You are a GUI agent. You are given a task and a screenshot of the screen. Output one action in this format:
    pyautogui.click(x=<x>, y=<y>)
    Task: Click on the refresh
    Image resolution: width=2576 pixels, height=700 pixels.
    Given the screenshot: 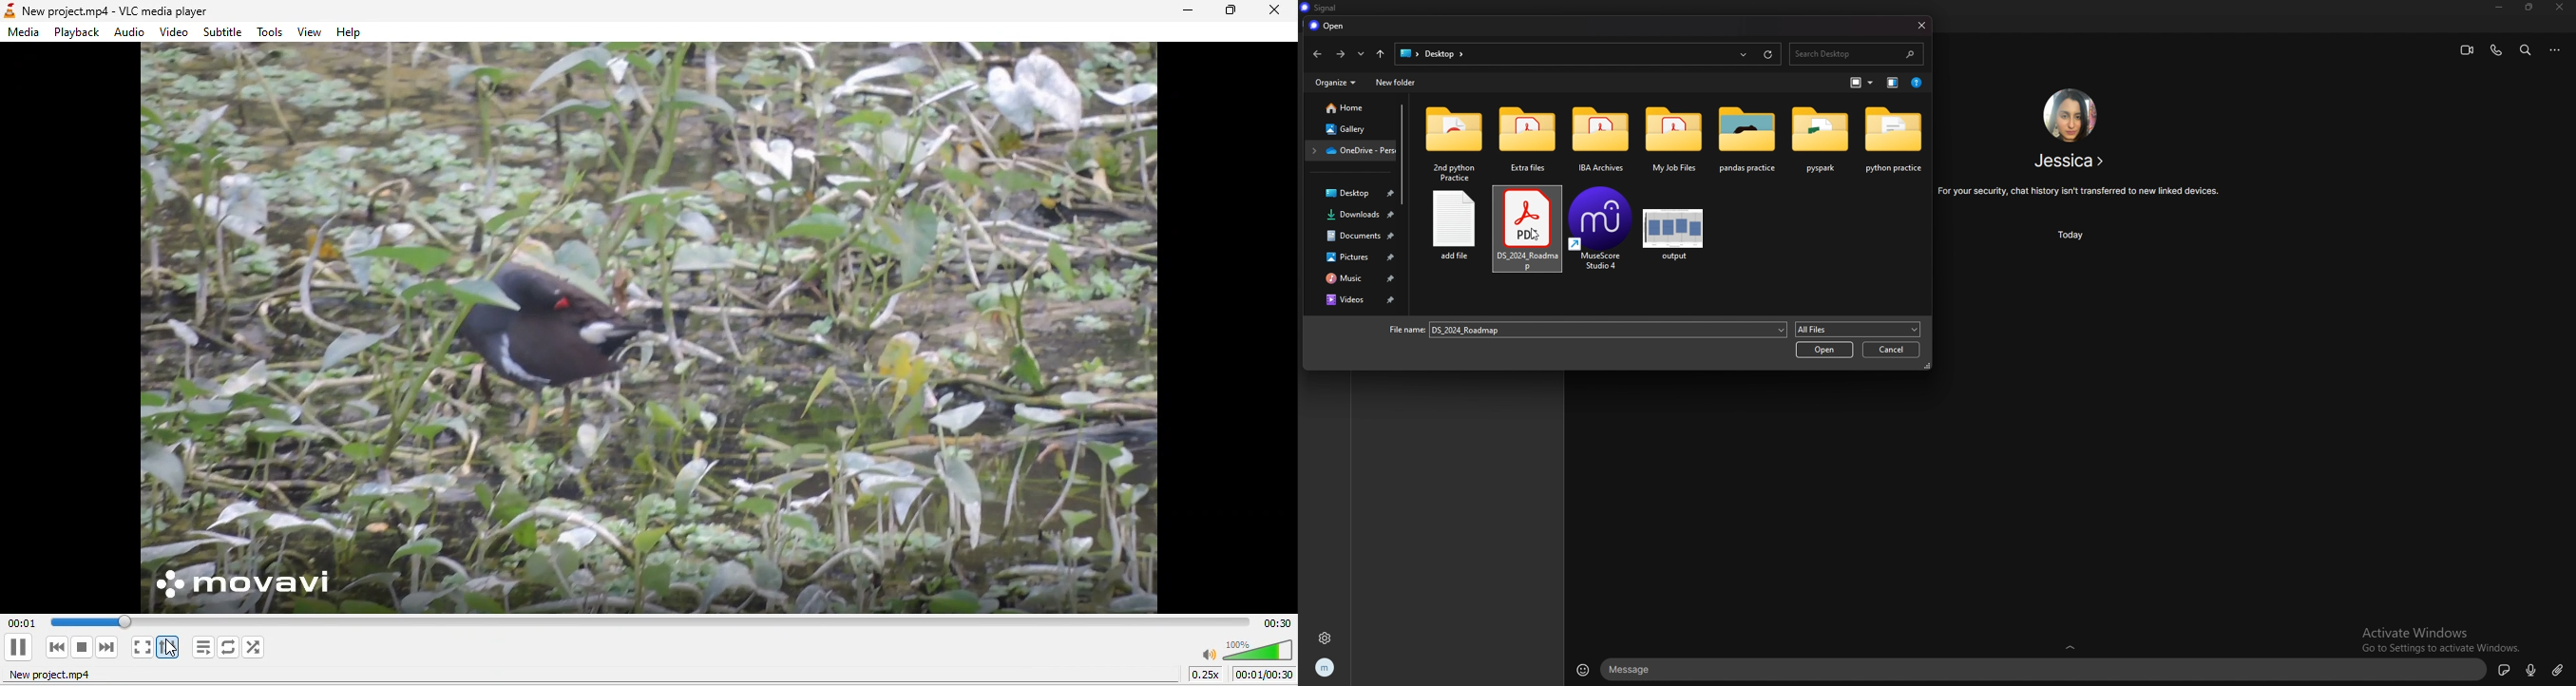 What is the action you would take?
    pyautogui.click(x=1768, y=53)
    